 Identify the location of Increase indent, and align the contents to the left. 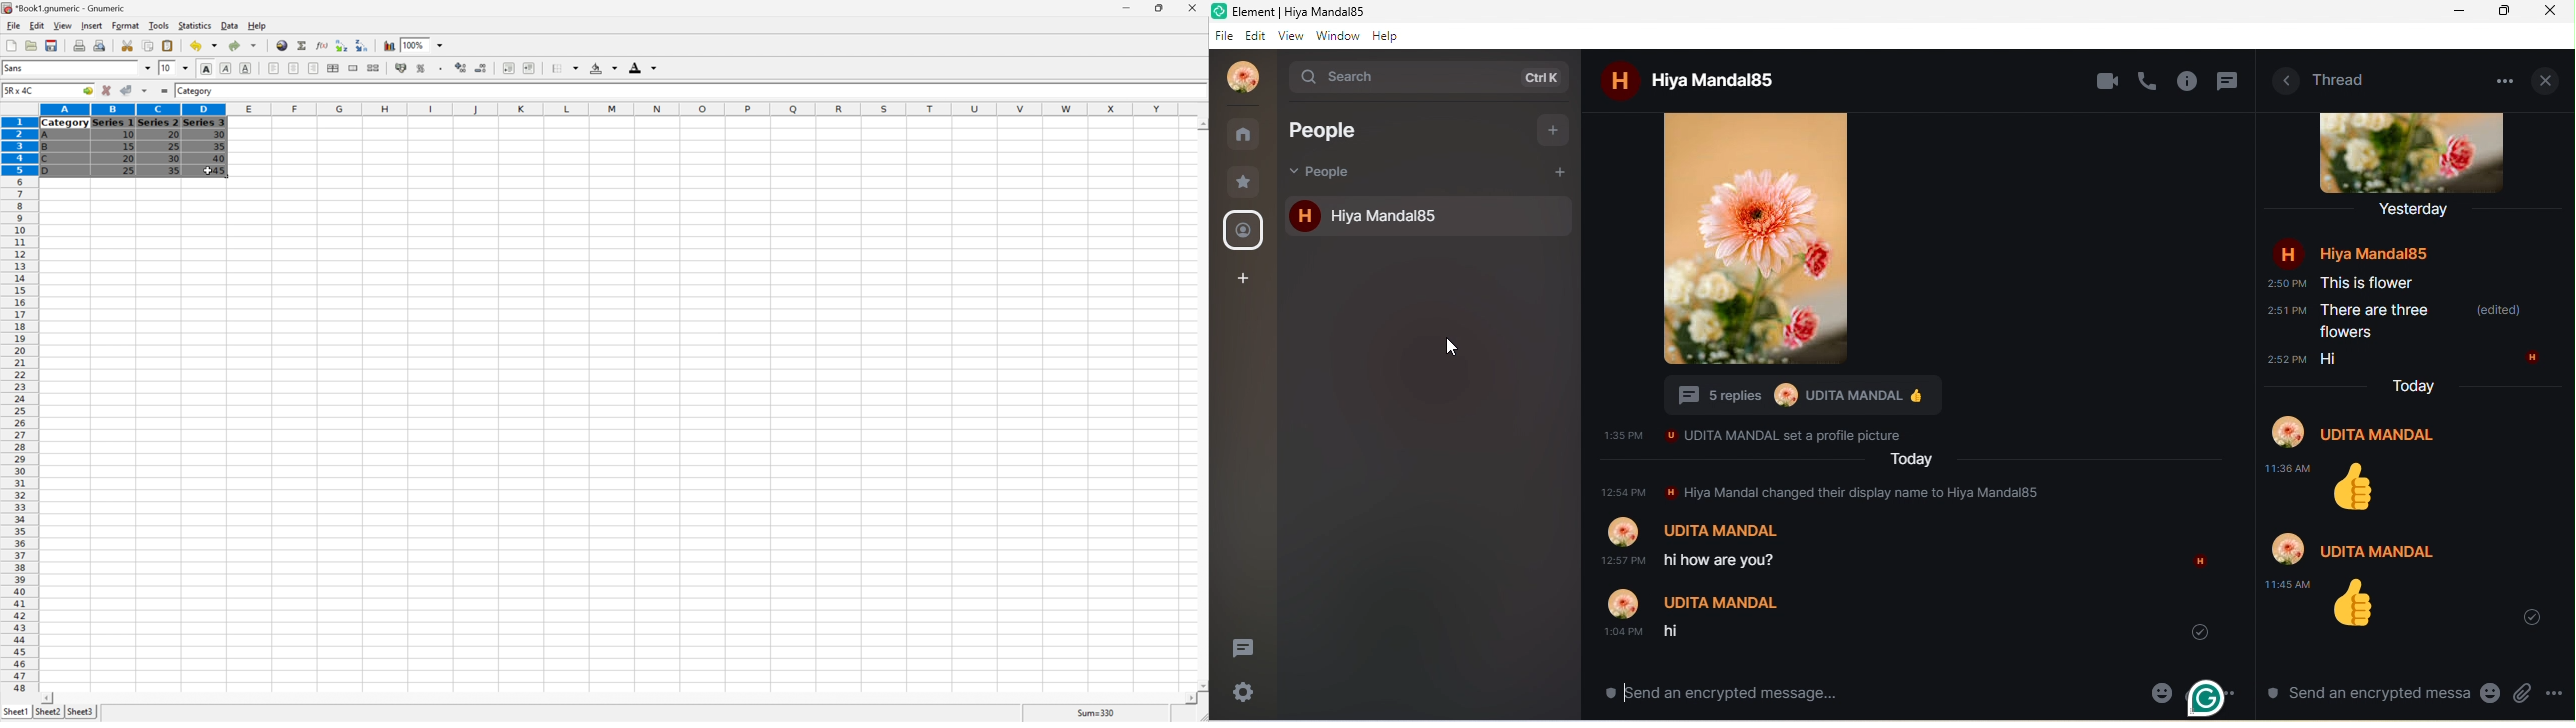
(529, 69).